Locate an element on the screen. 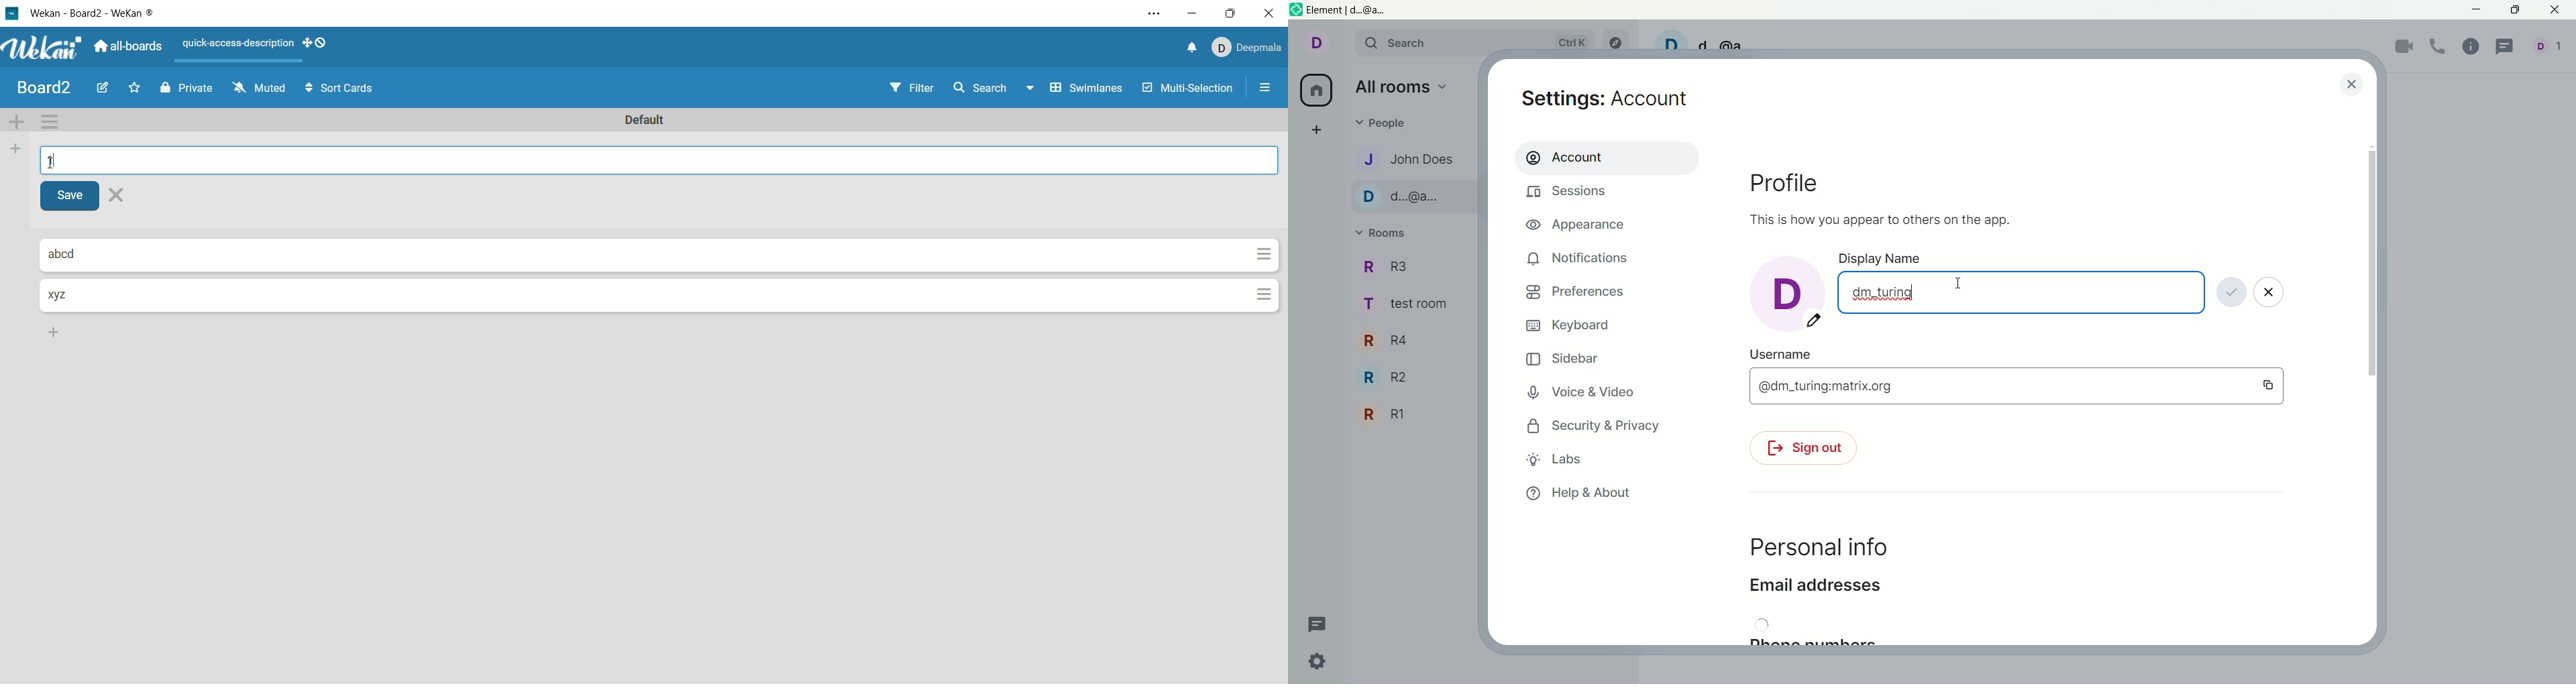 The height and width of the screenshot is (700, 2576). close is located at coordinates (1271, 13).